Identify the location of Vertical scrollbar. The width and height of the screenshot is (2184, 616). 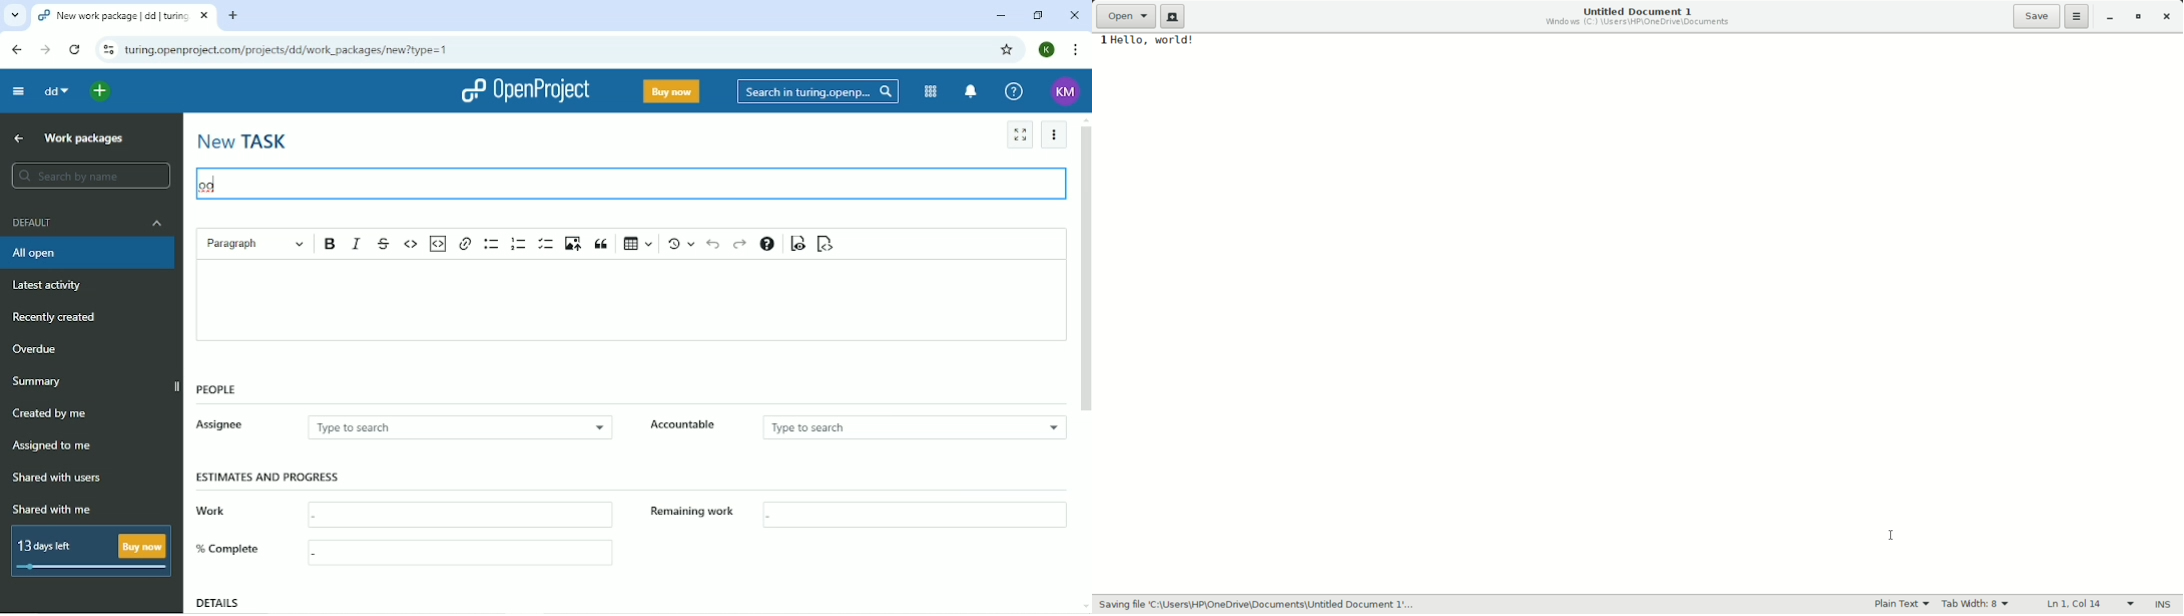
(177, 360).